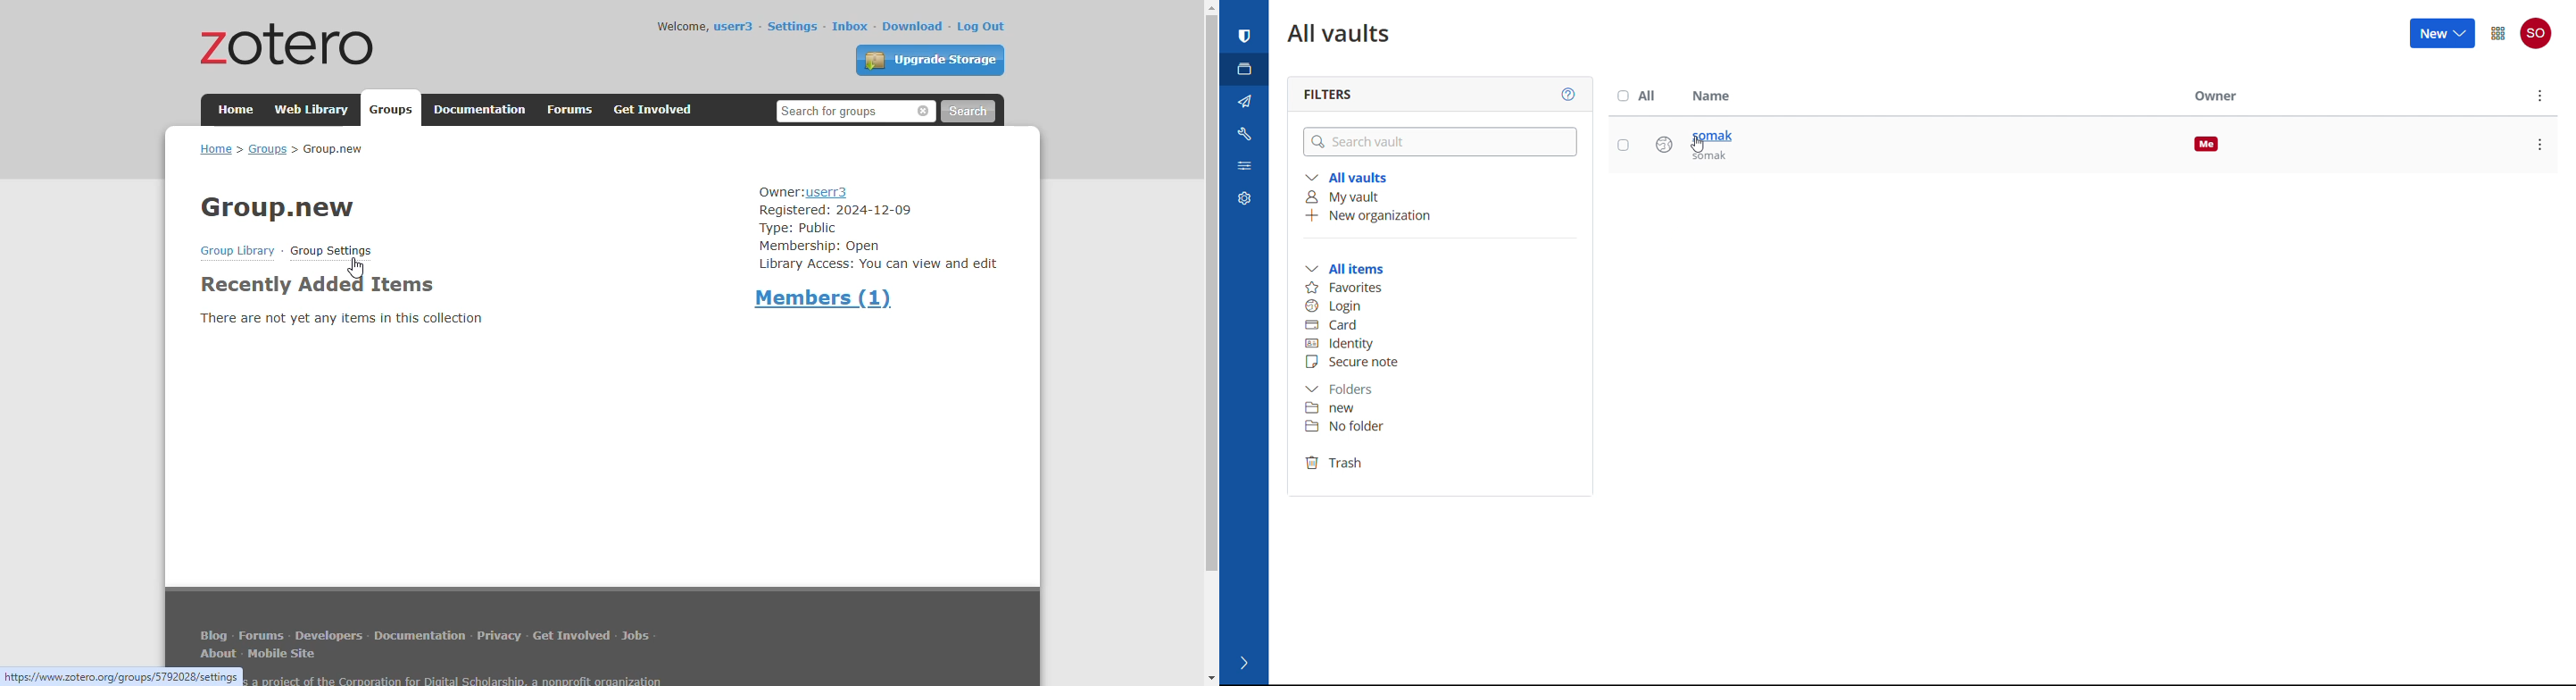 Image resolution: width=2576 pixels, height=700 pixels. Describe the element at coordinates (799, 229) in the screenshot. I see `type: public` at that location.